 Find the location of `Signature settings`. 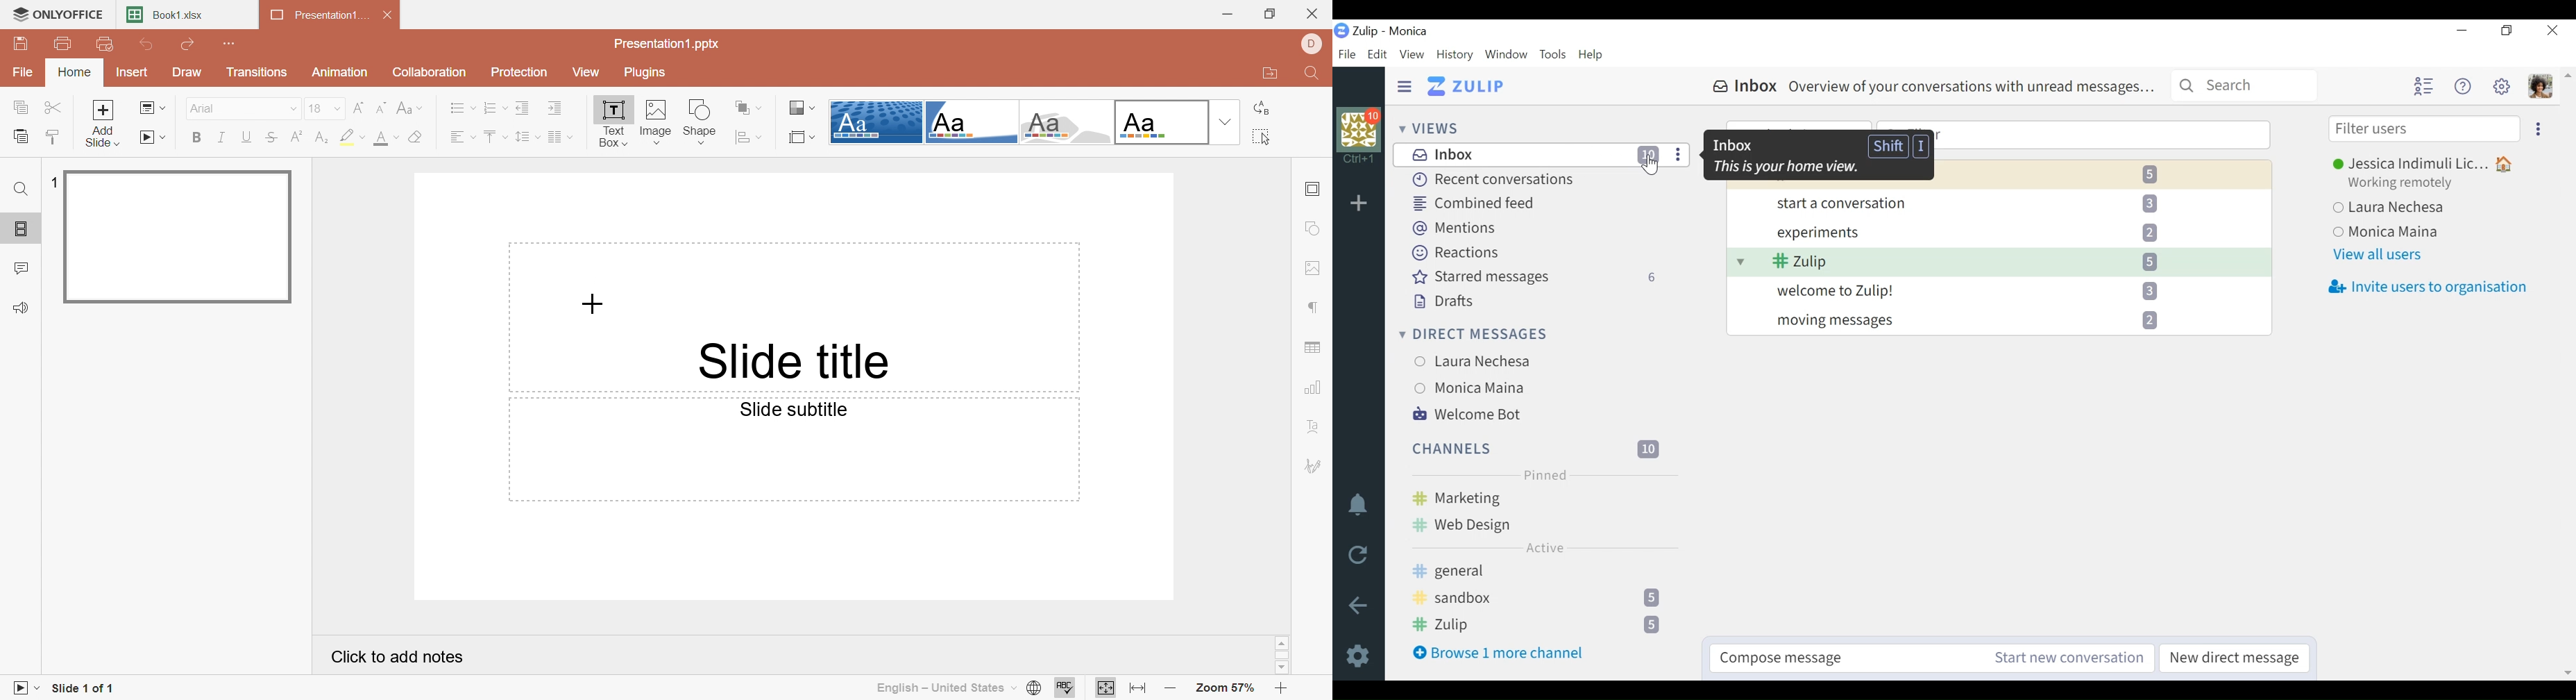

Signature settings is located at coordinates (1315, 467).